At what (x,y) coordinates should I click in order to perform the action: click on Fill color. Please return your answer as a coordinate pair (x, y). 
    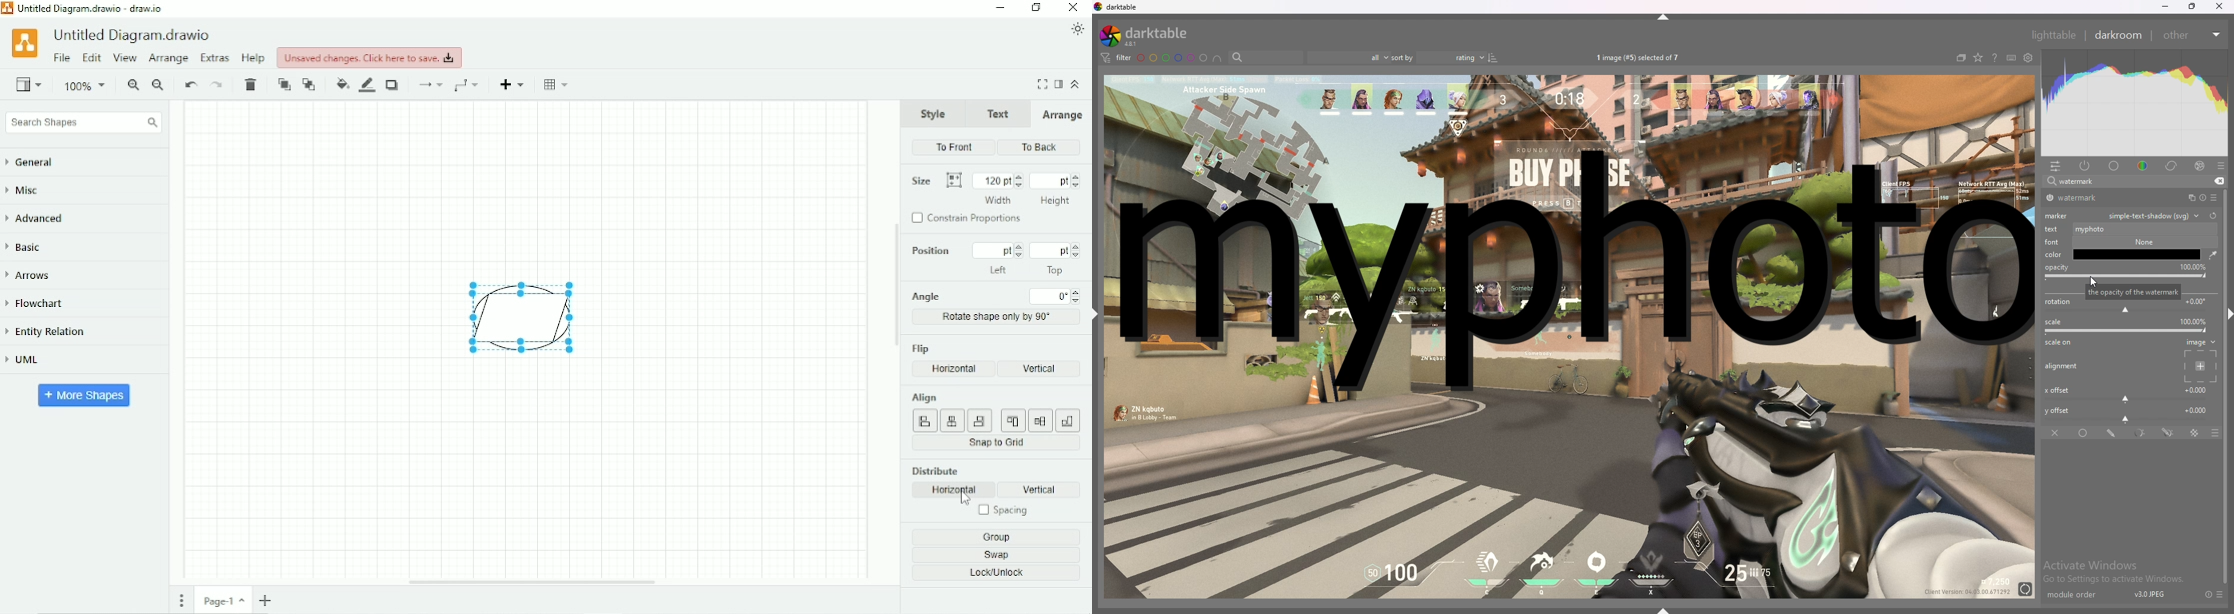
    Looking at the image, I should click on (342, 84).